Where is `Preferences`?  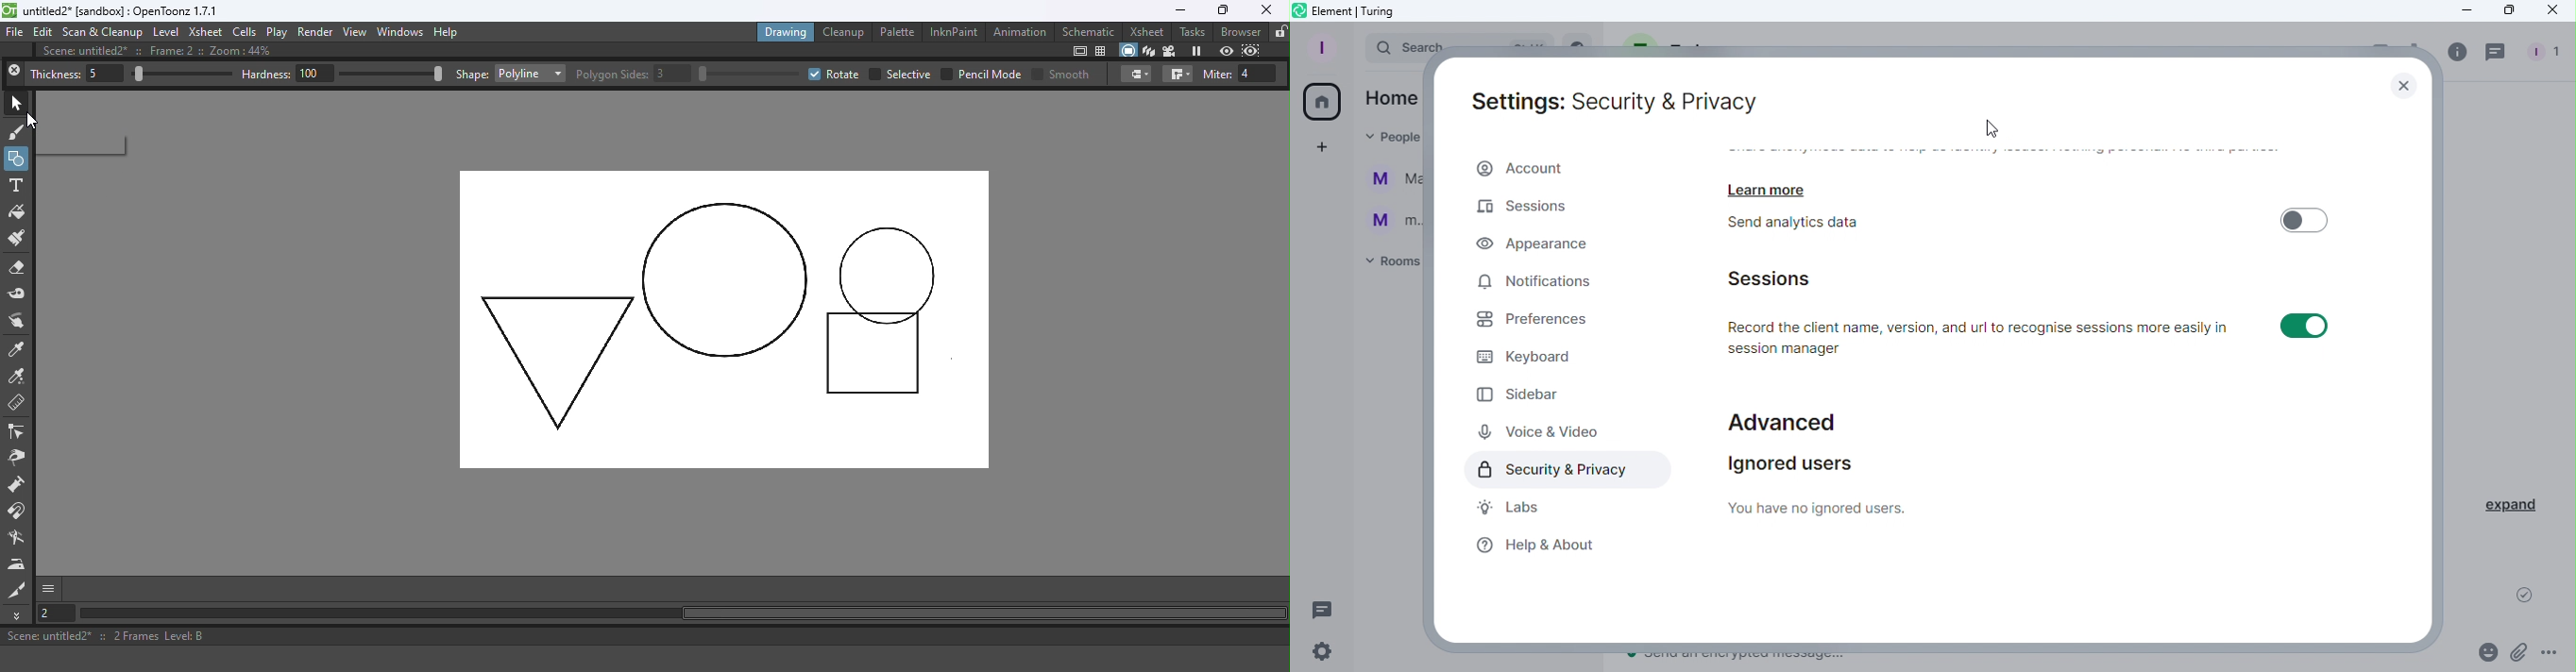
Preferences is located at coordinates (1550, 324).